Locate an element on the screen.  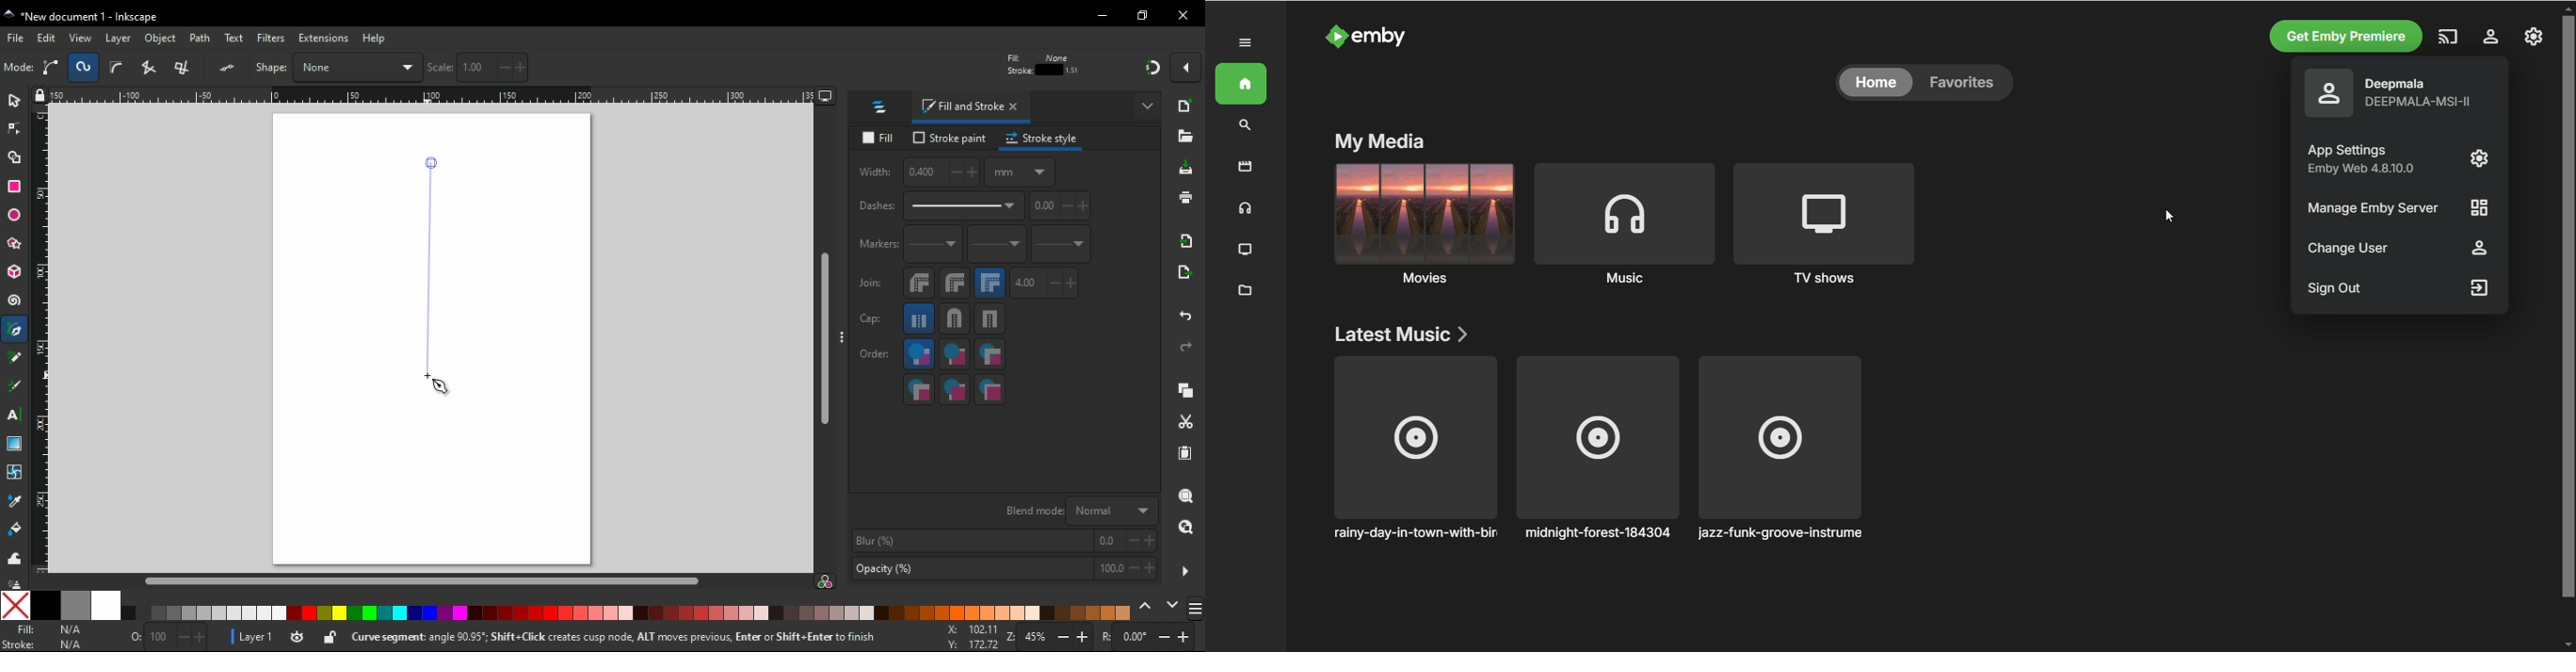
markers is located at coordinates (877, 244).